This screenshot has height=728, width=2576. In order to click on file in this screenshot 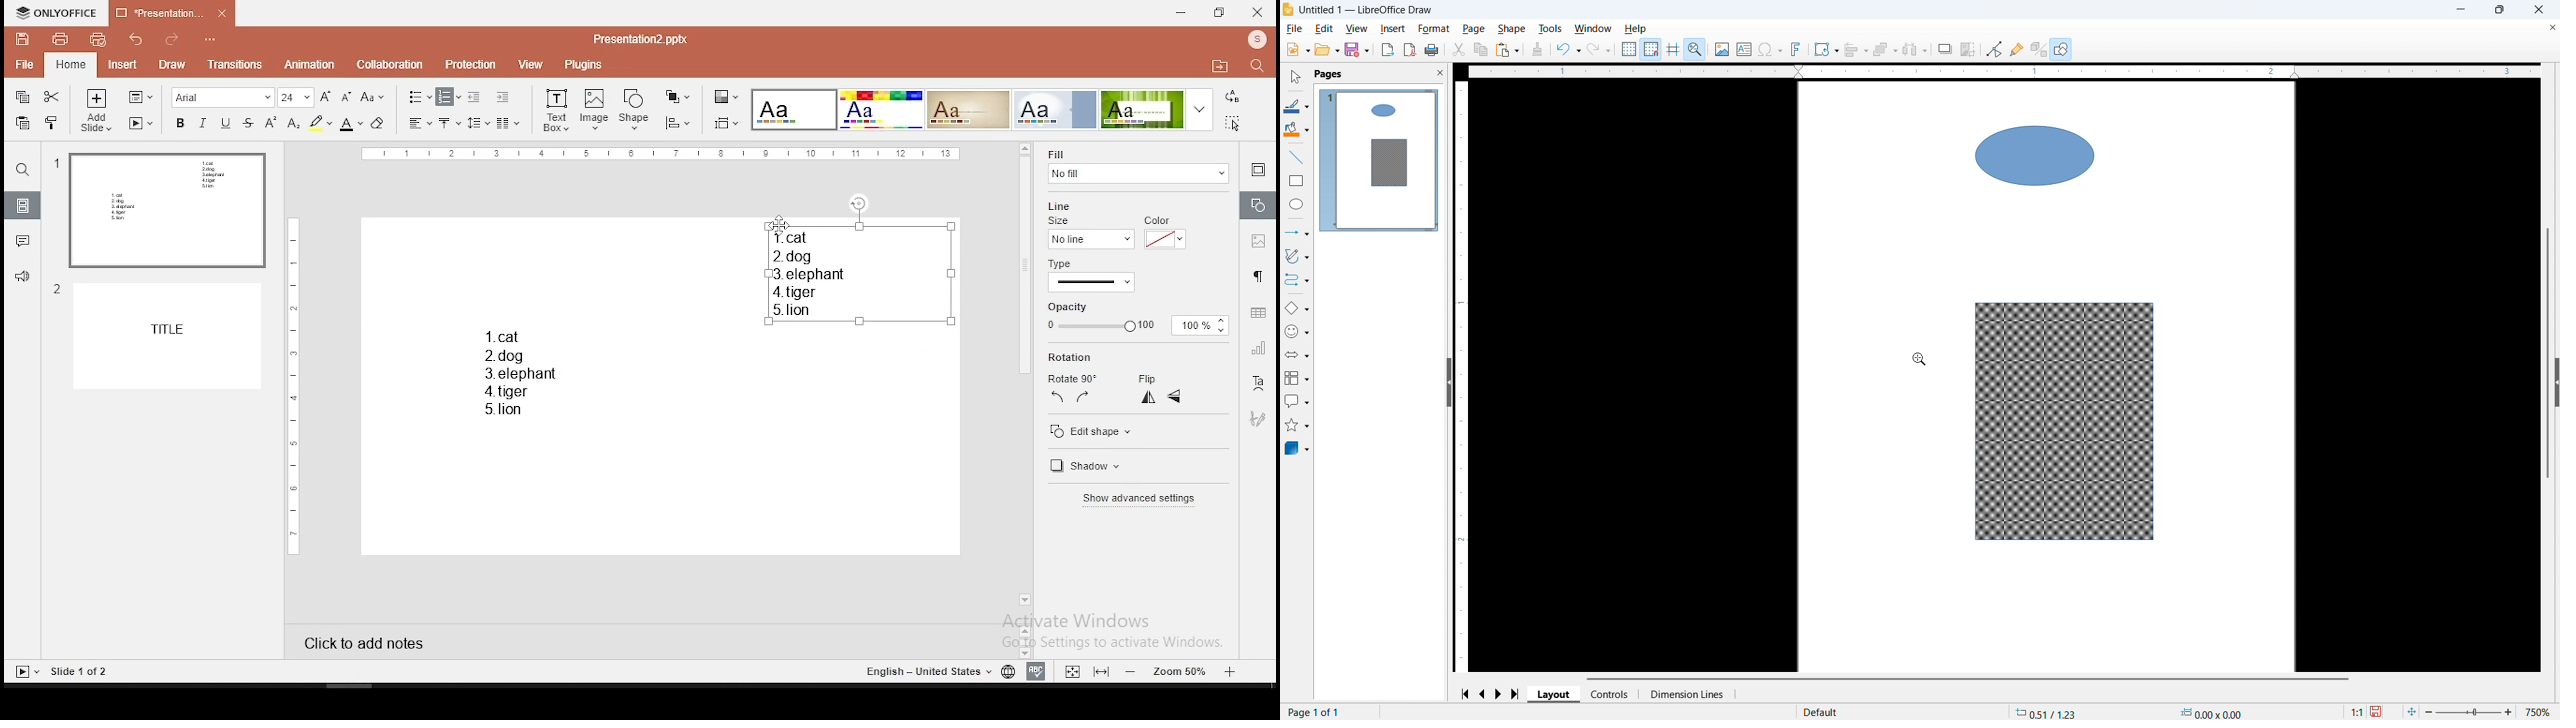, I will do `click(24, 66)`.